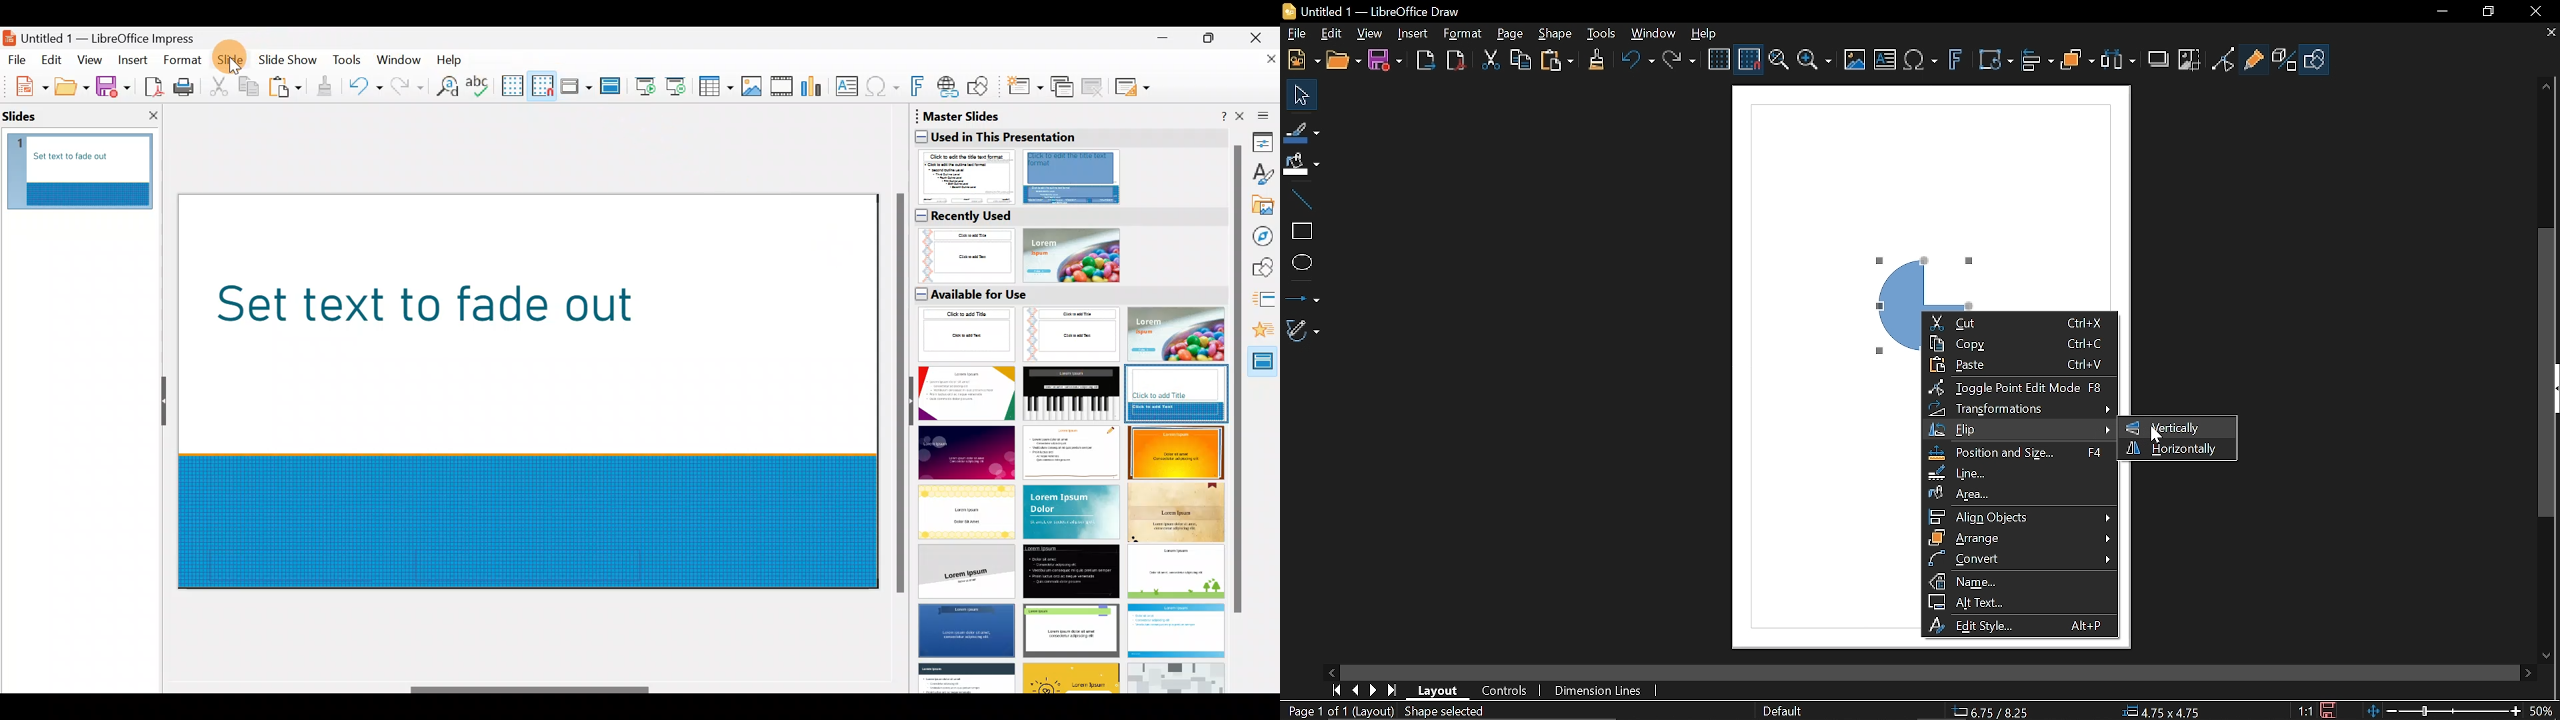 This screenshot has width=2576, height=728. What do you see at coordinates (527, 390) in the screenshot?
I see `Presentation slide` at bounding box center [527, 390].